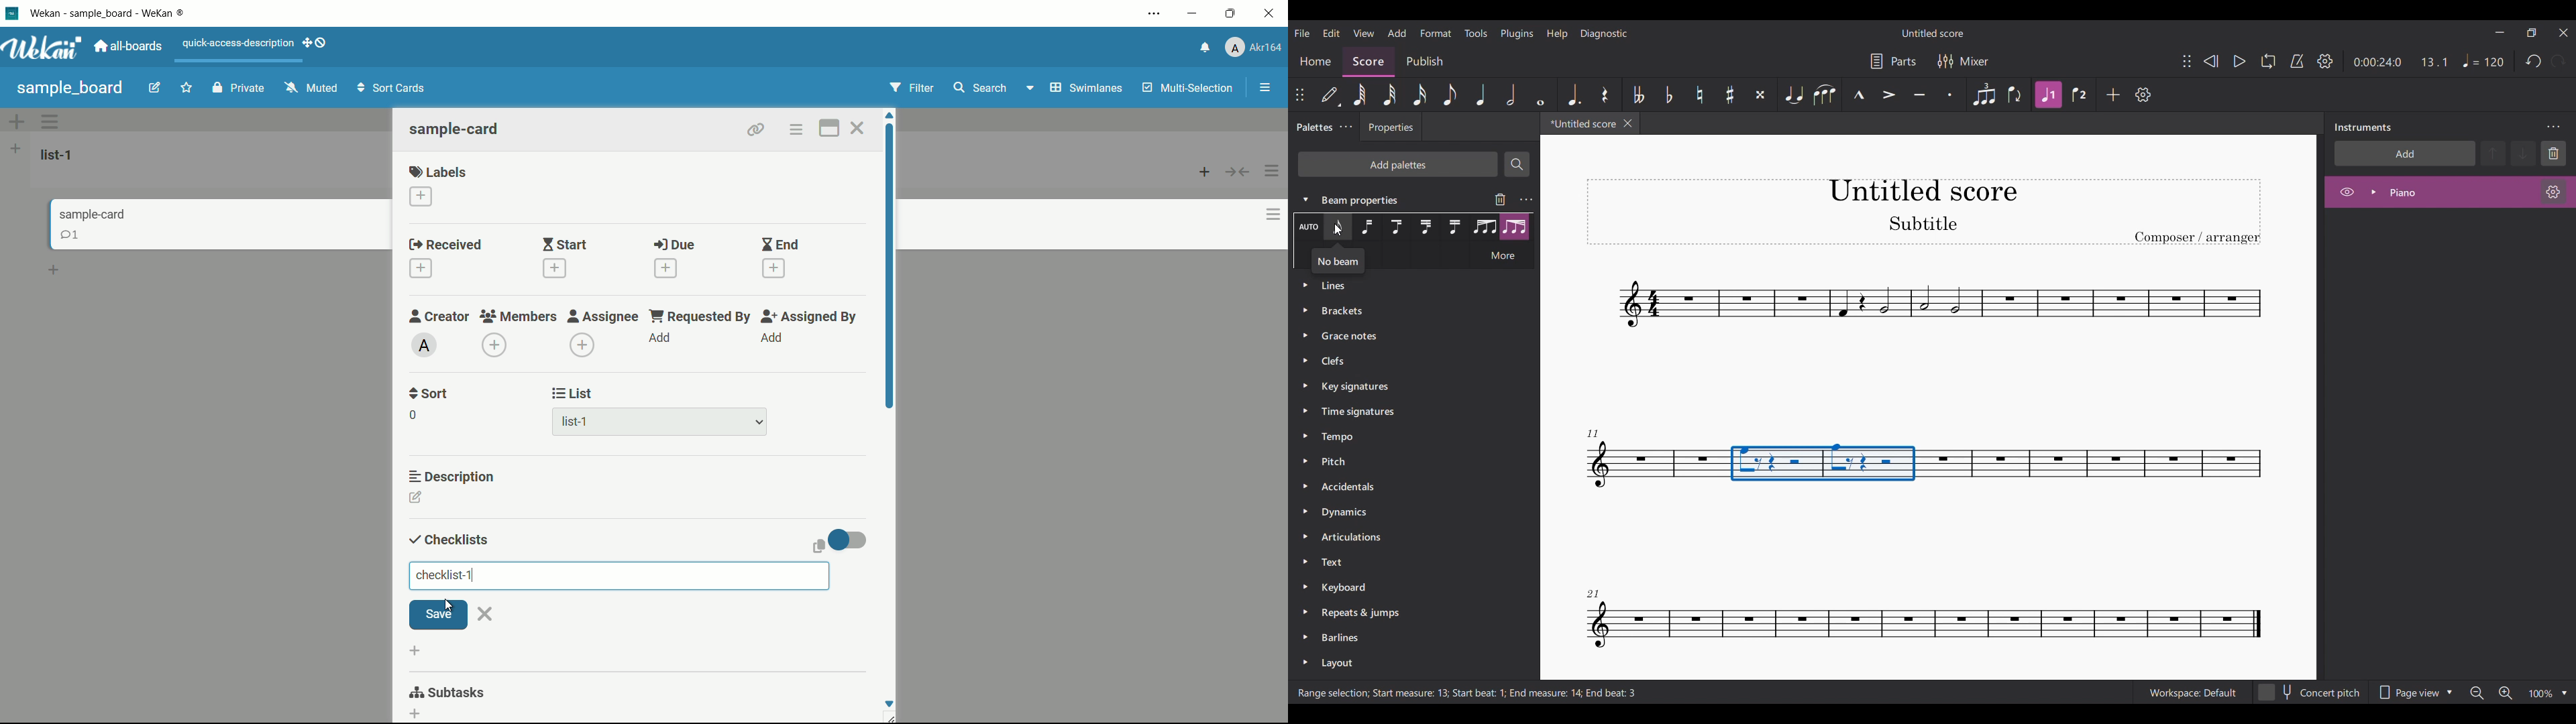 This screenshot has width=2576, height=728. Describe the element at coordinates (1403, 665) in the screenshot. I see `Layout` at that location.